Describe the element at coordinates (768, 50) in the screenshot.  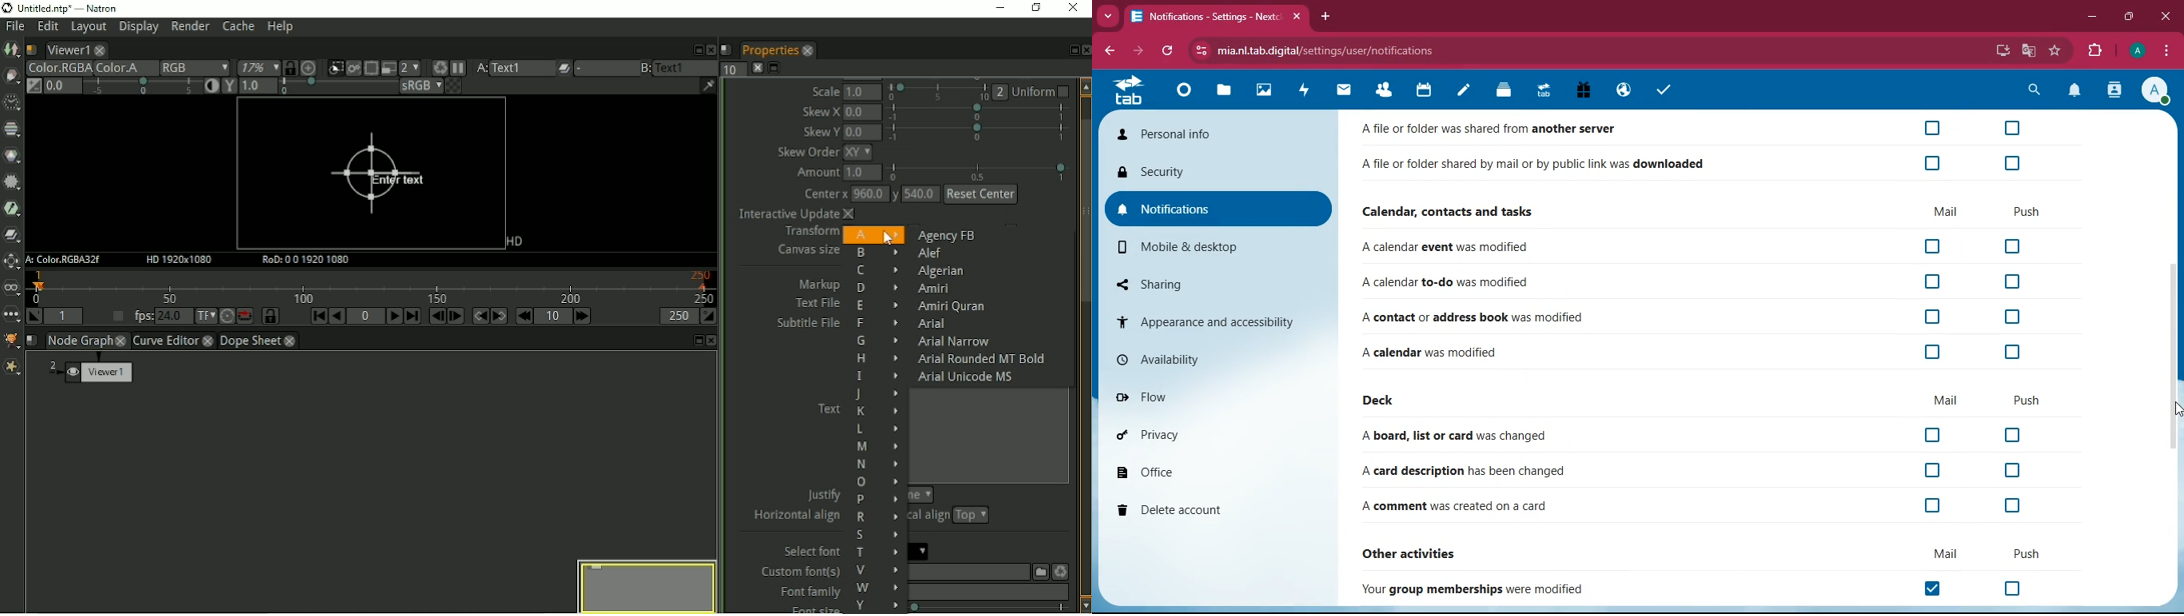
I see `Properties` at that location.